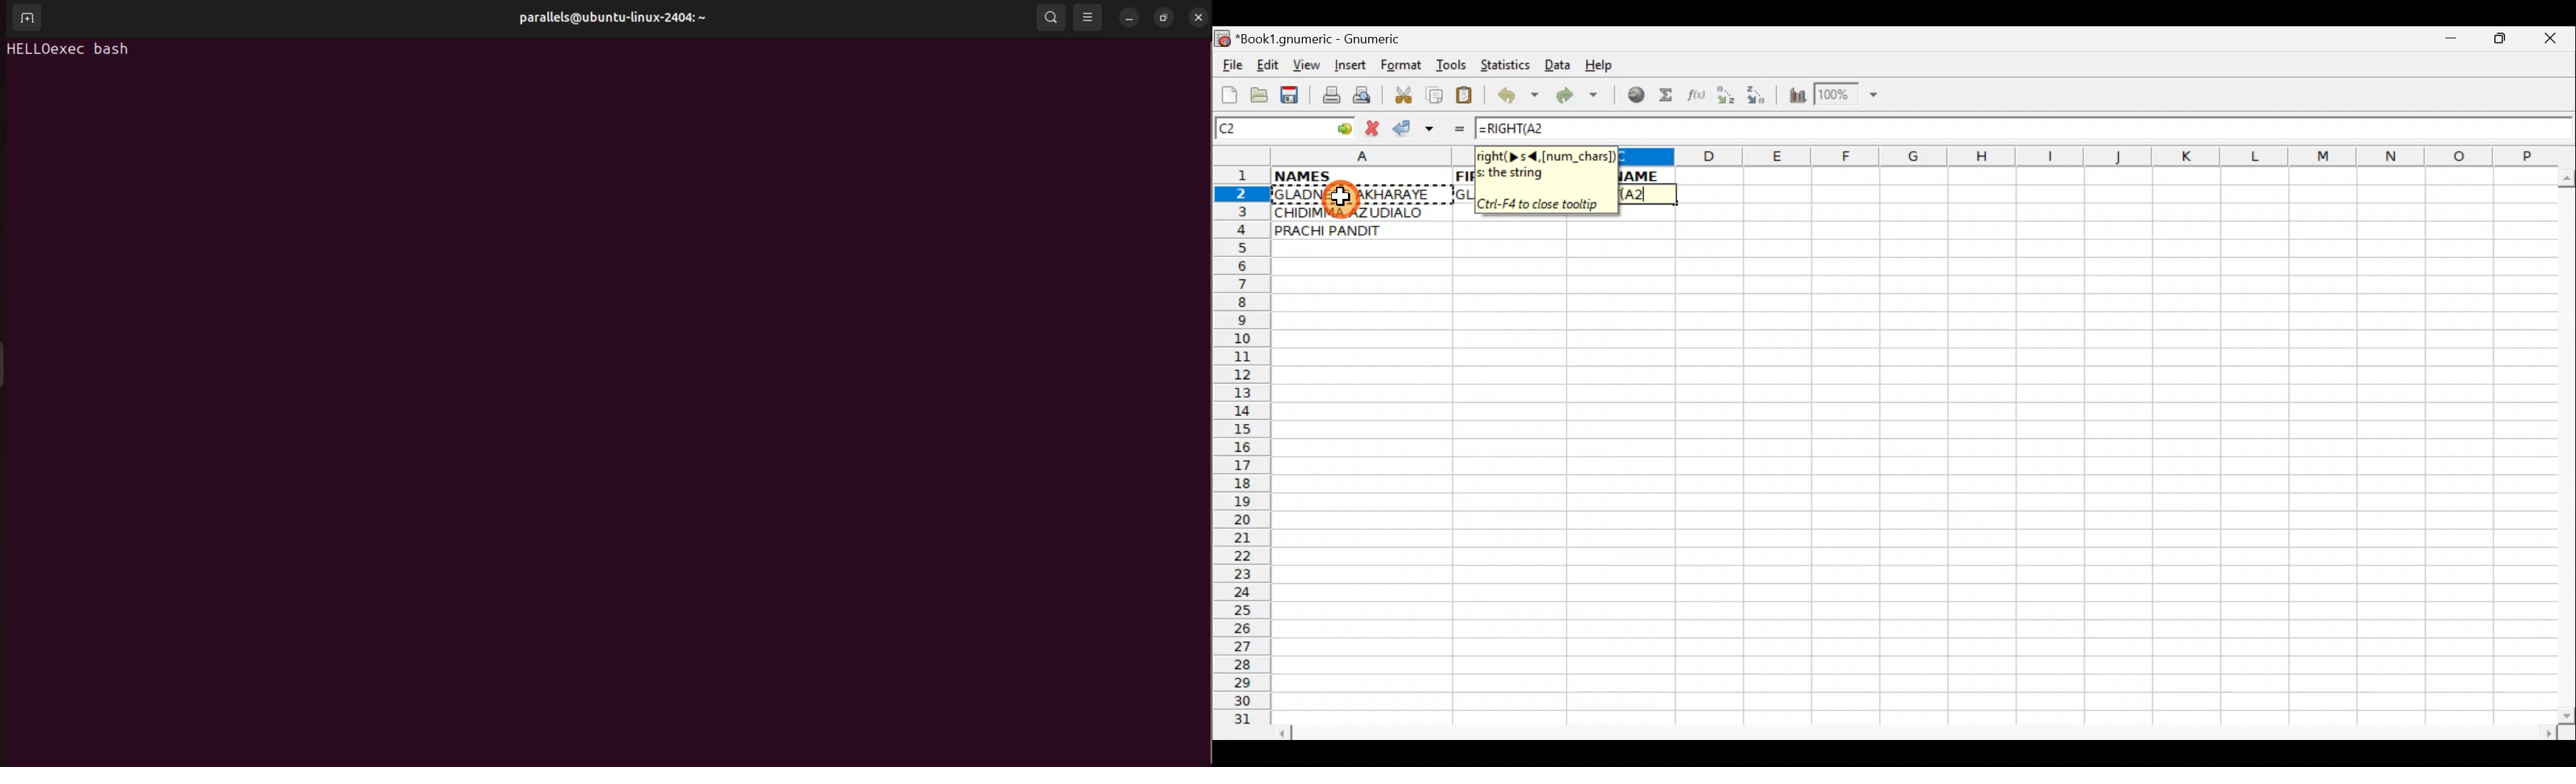 This screenshot has height=784, width=2576. I want to click on Accept change, so click(1413, 129).